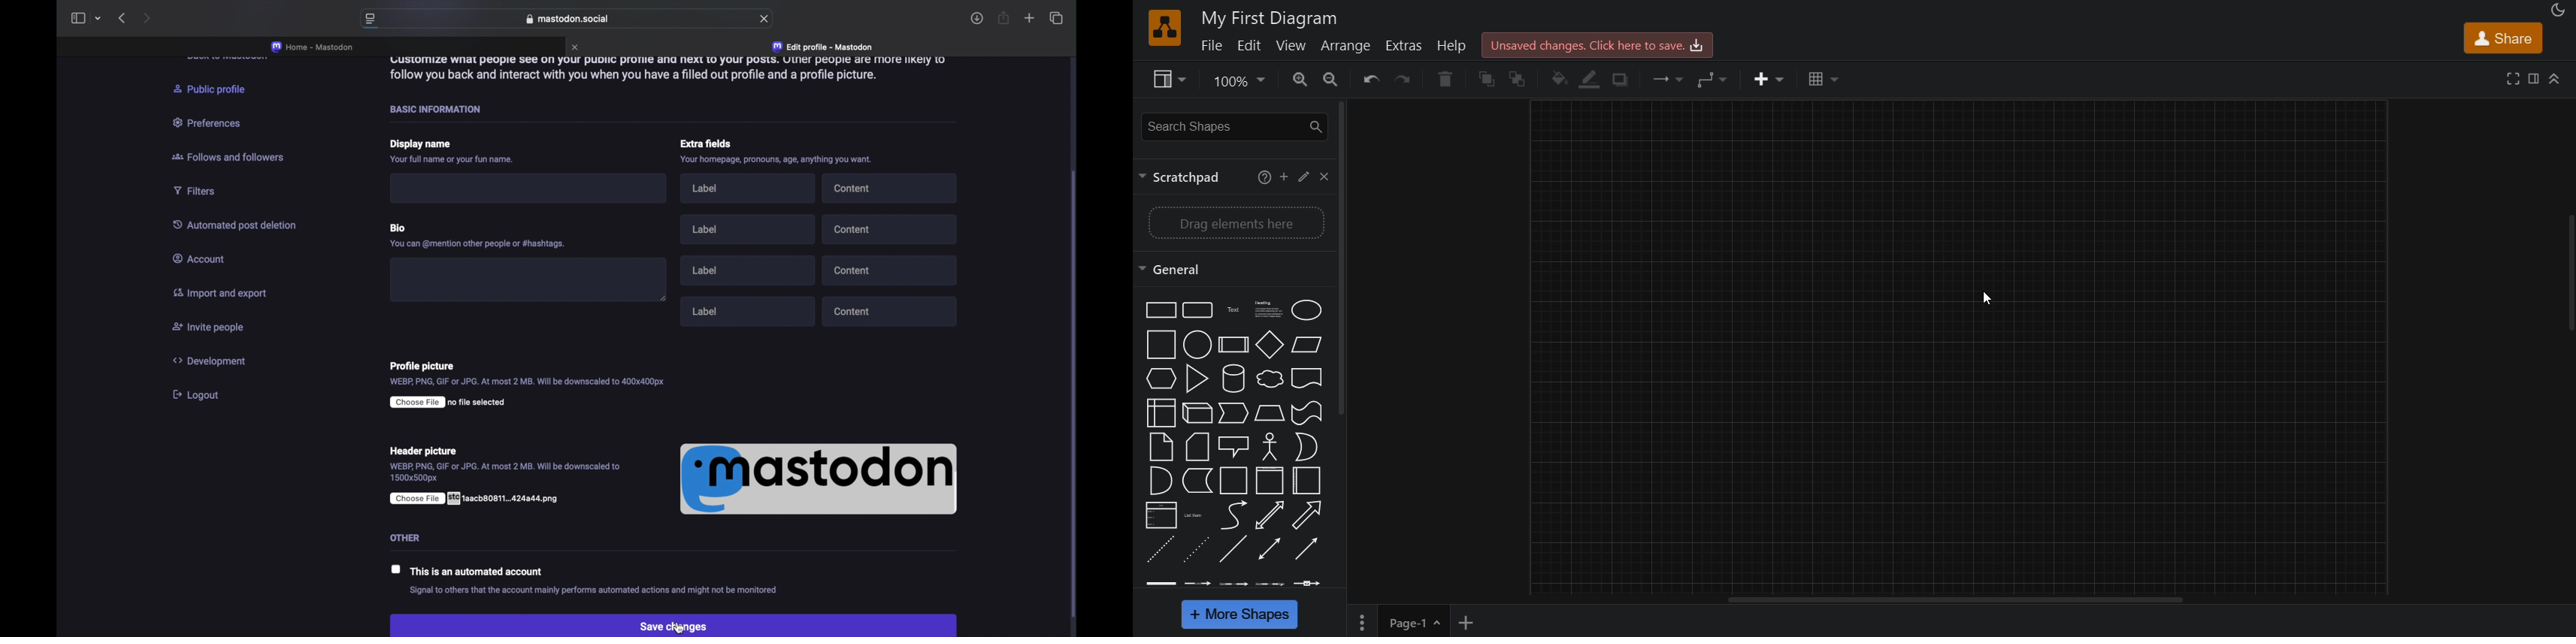 This screenshot has height=644, width=2576. What do you see at coordinates (765, 19) in the screenshot?
I see `refresh` at bounding box center [765, 19].